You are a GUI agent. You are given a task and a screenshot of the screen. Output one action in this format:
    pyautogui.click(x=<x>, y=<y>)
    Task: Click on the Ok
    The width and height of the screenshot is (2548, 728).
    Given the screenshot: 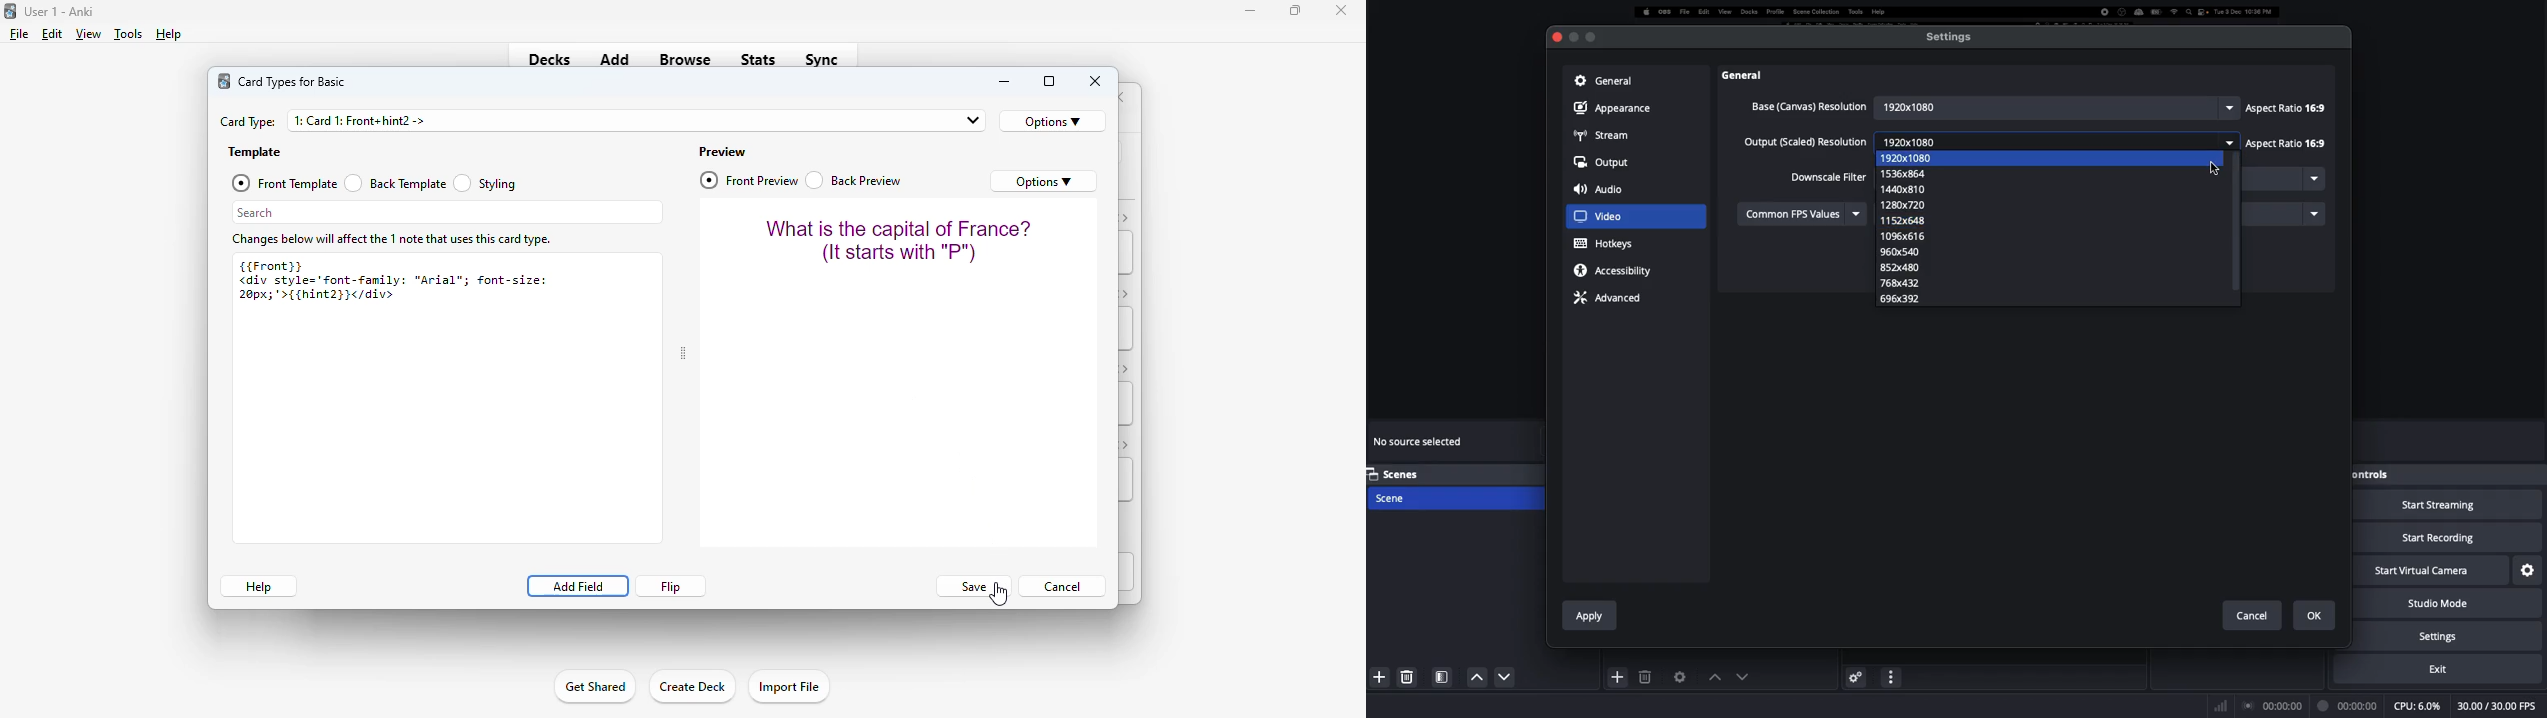 What is the action you would take?
    pyautogui.click(x=2316, y=615)
    